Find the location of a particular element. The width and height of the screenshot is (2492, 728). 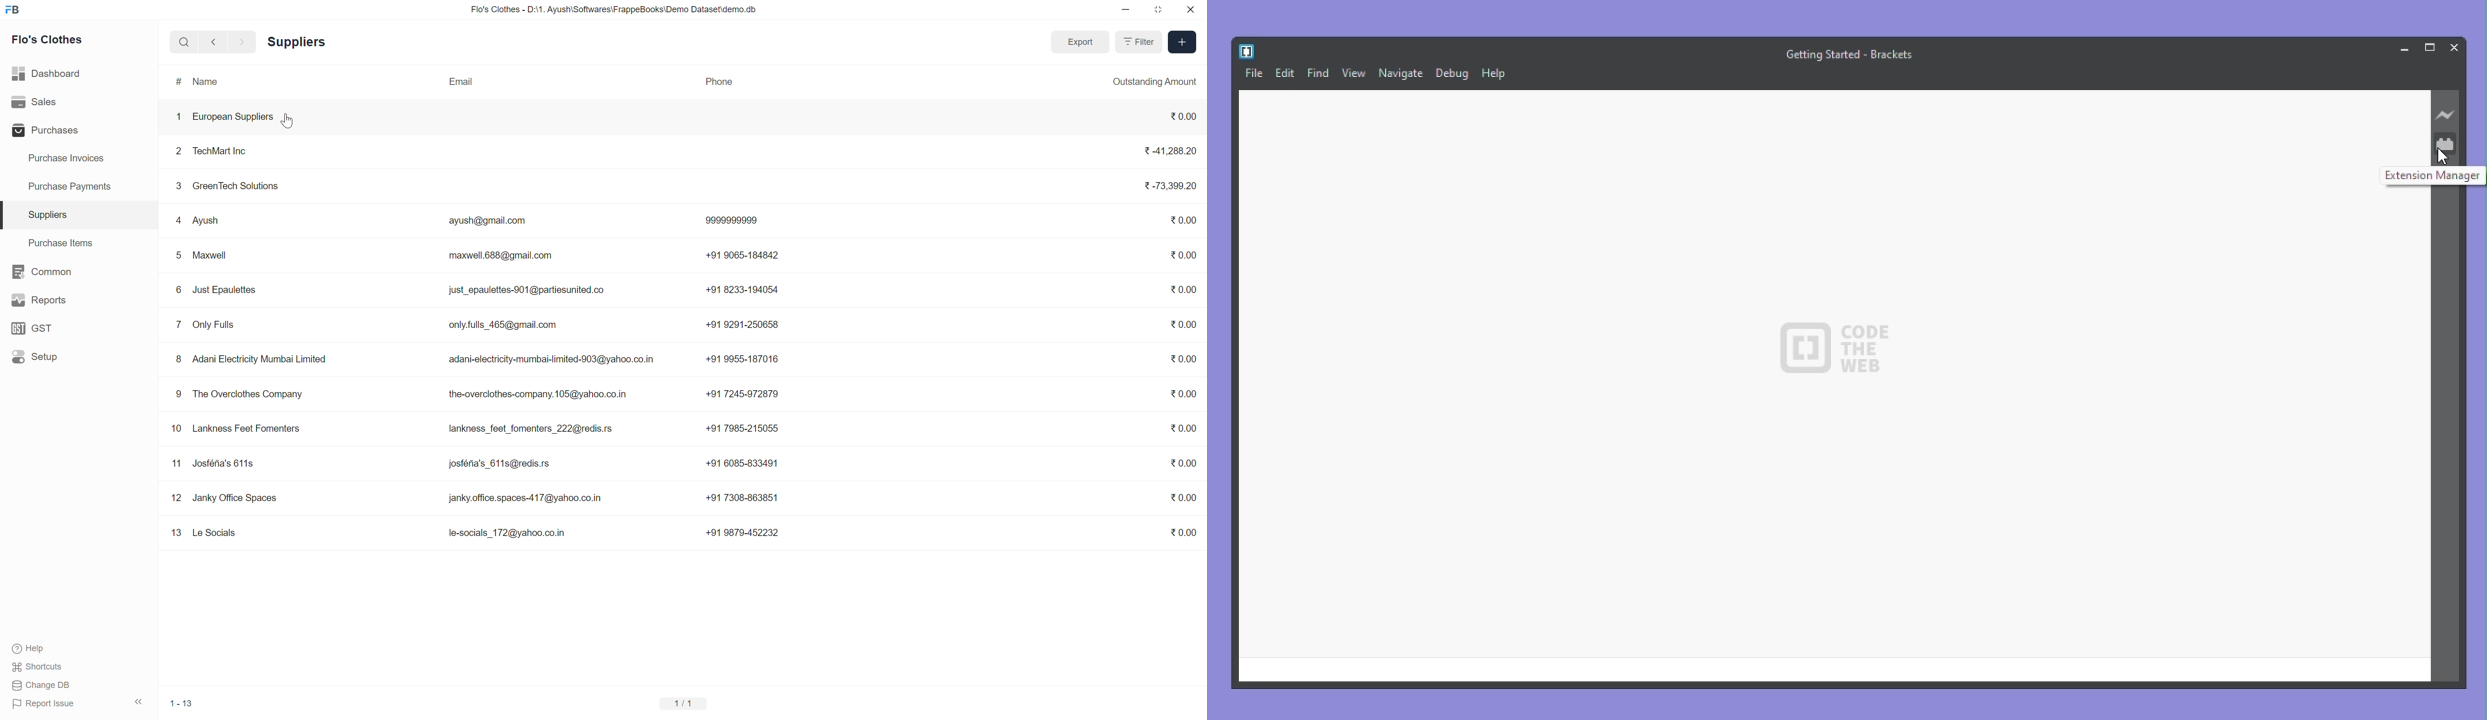

go back is located at coordinates (210, 41).